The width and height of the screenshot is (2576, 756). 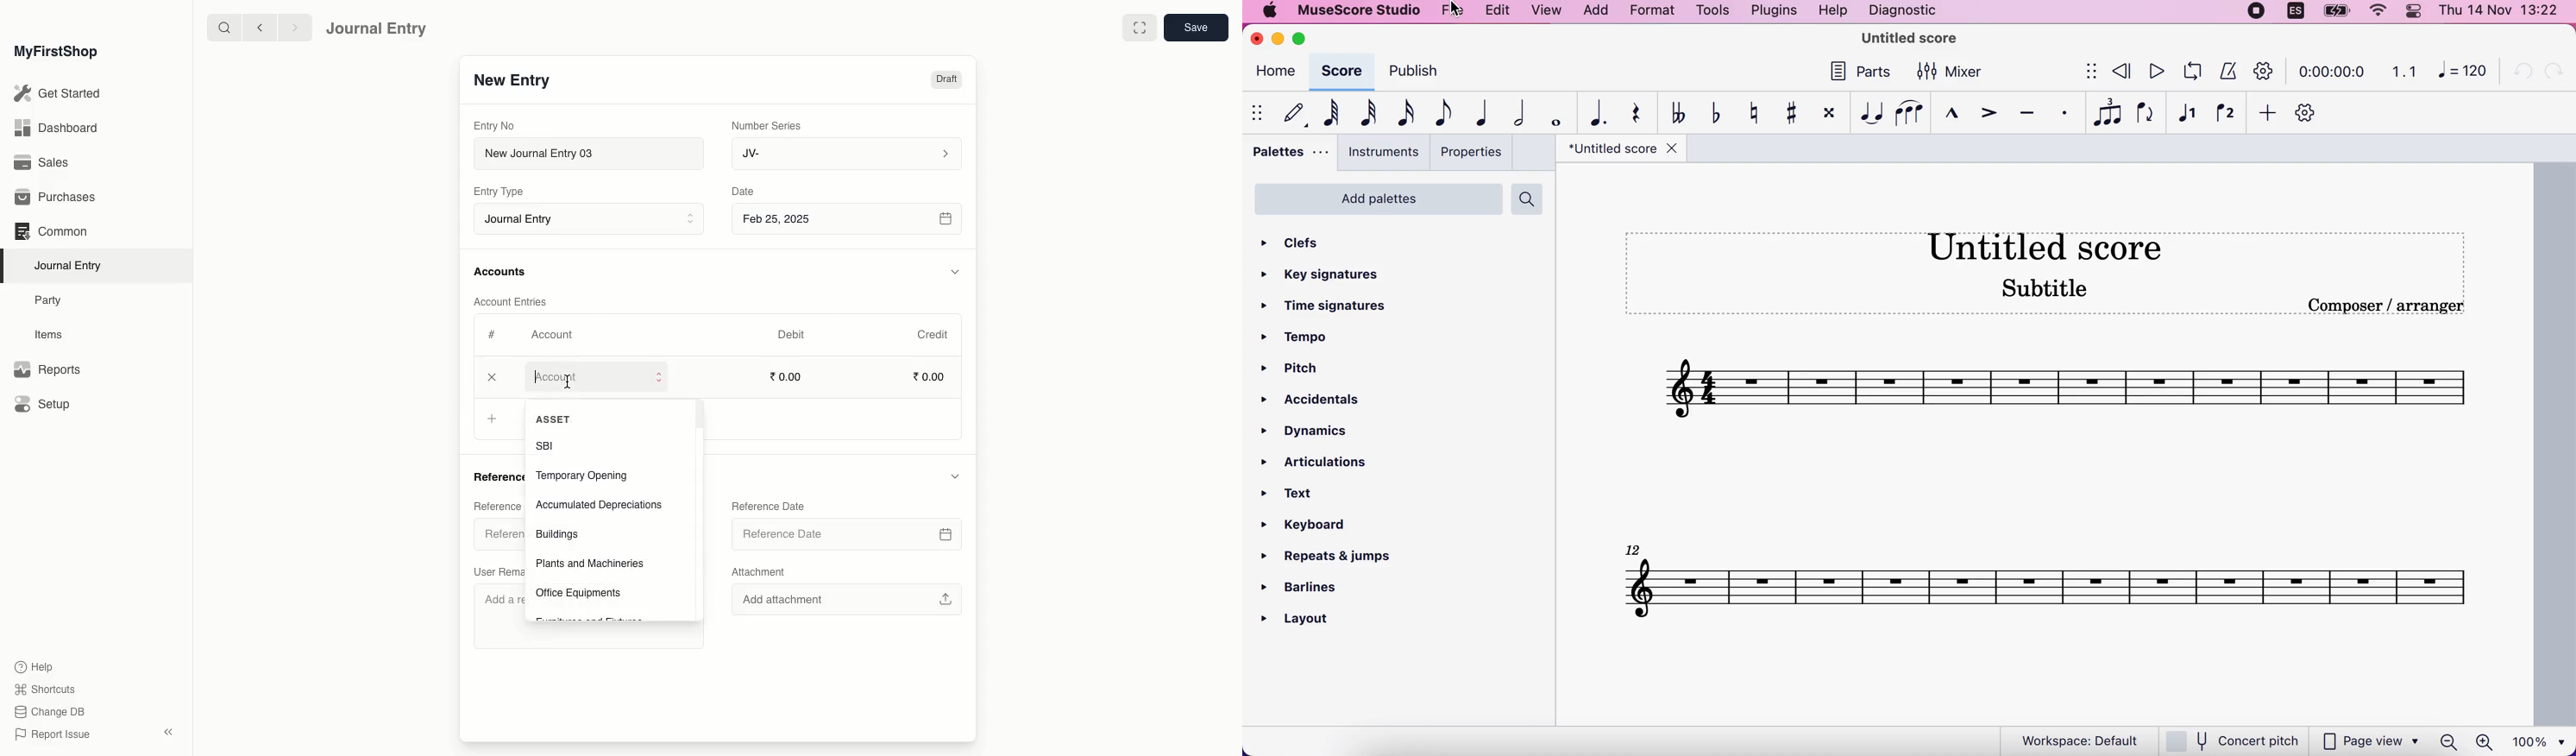 I want to click on Reports, so click(x=47, y=370).